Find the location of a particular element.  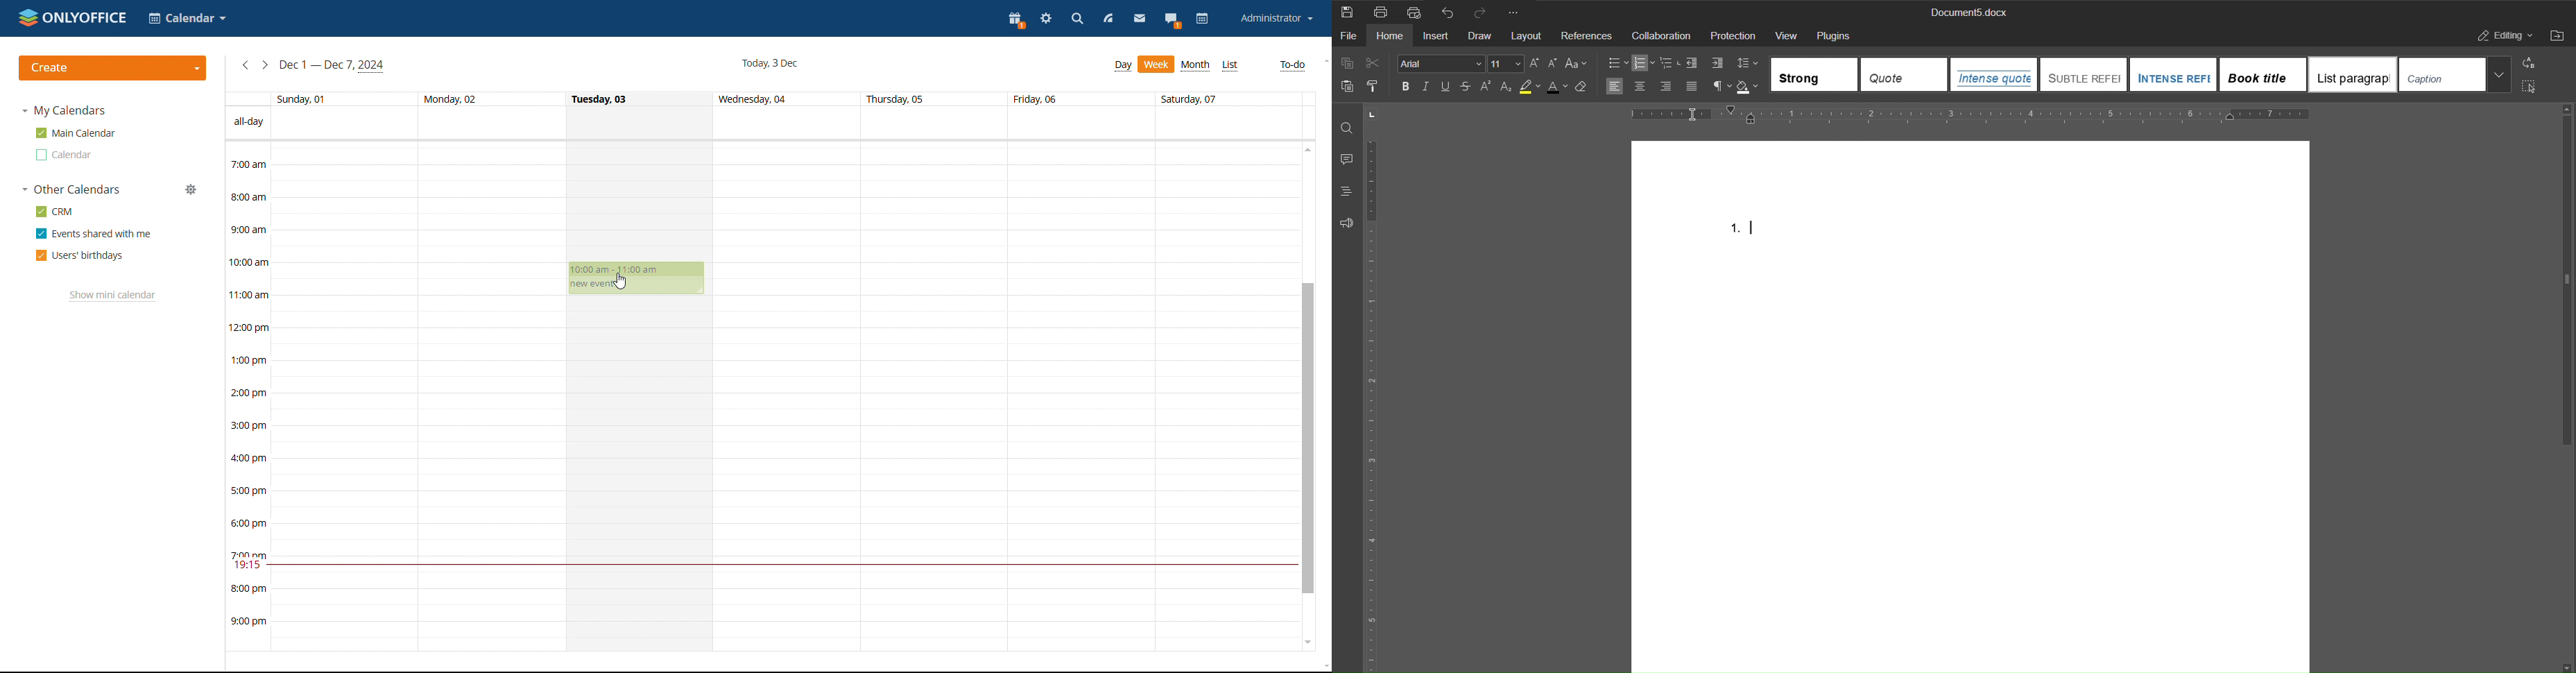

INTENSE REF... is located at coordinates (2175, 75).